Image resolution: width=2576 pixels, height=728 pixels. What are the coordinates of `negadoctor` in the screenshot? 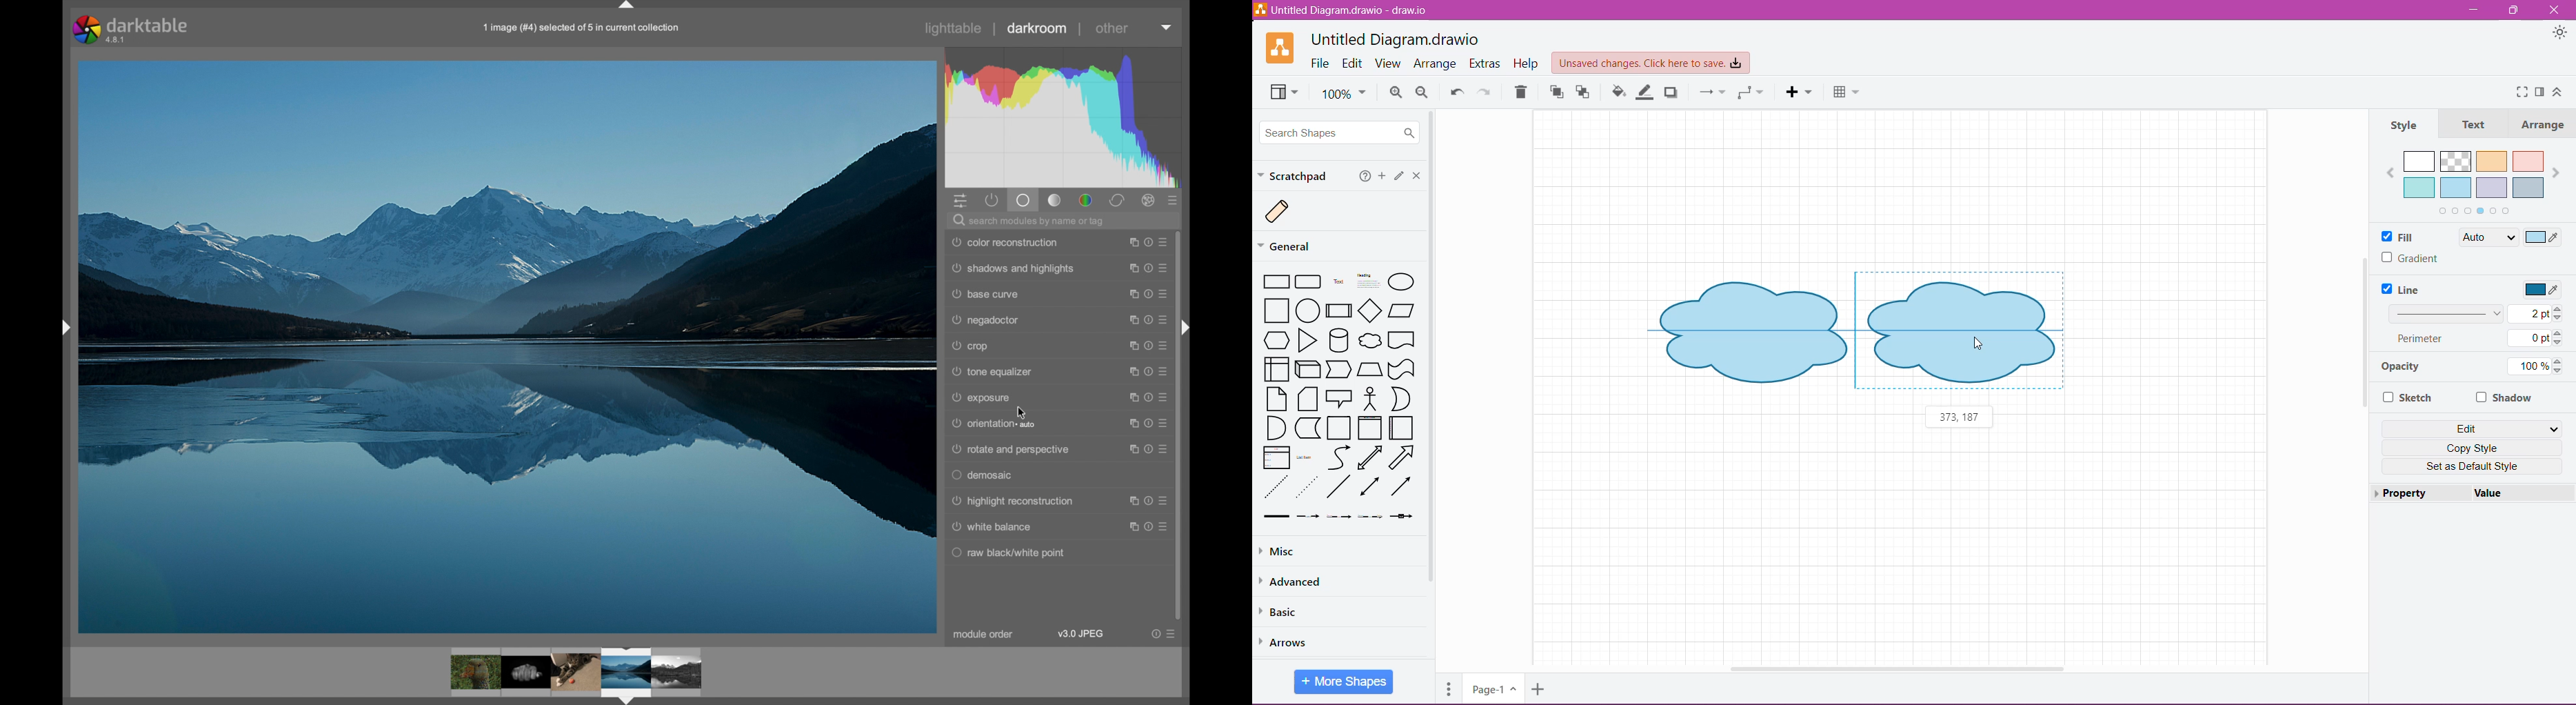 It's located at (986, 320).